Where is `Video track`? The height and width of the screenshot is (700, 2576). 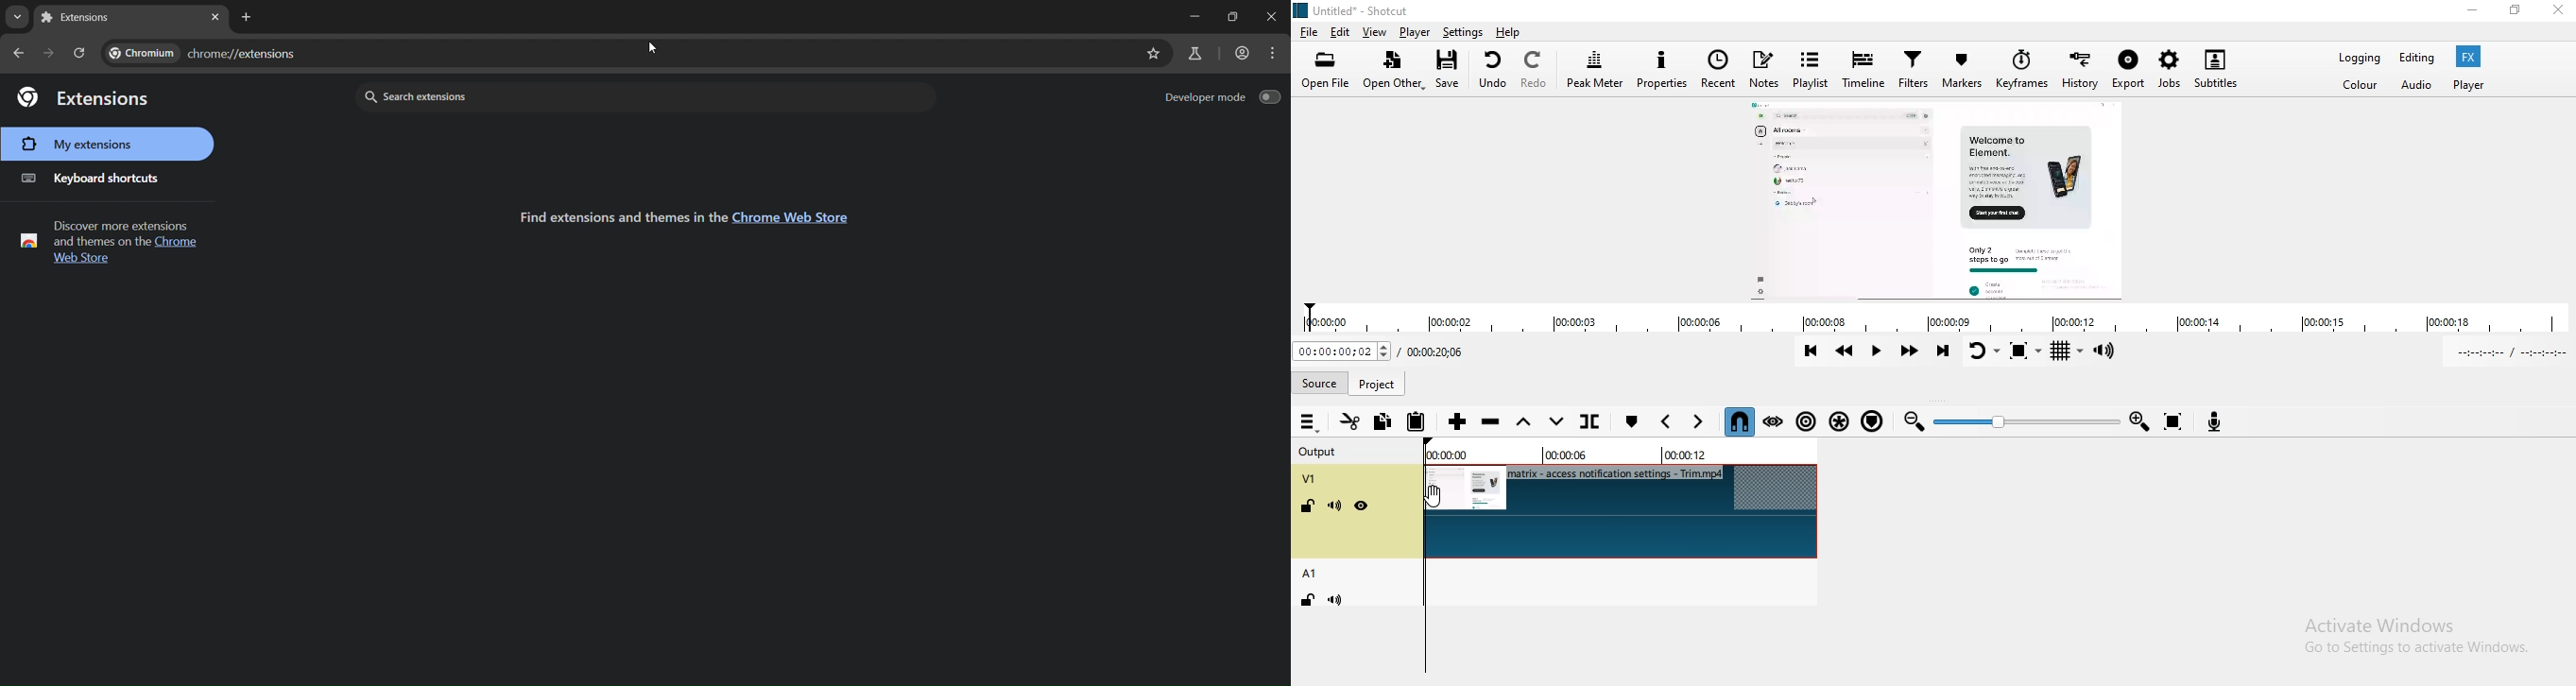 Video track is located at coordinates (1621, 511).